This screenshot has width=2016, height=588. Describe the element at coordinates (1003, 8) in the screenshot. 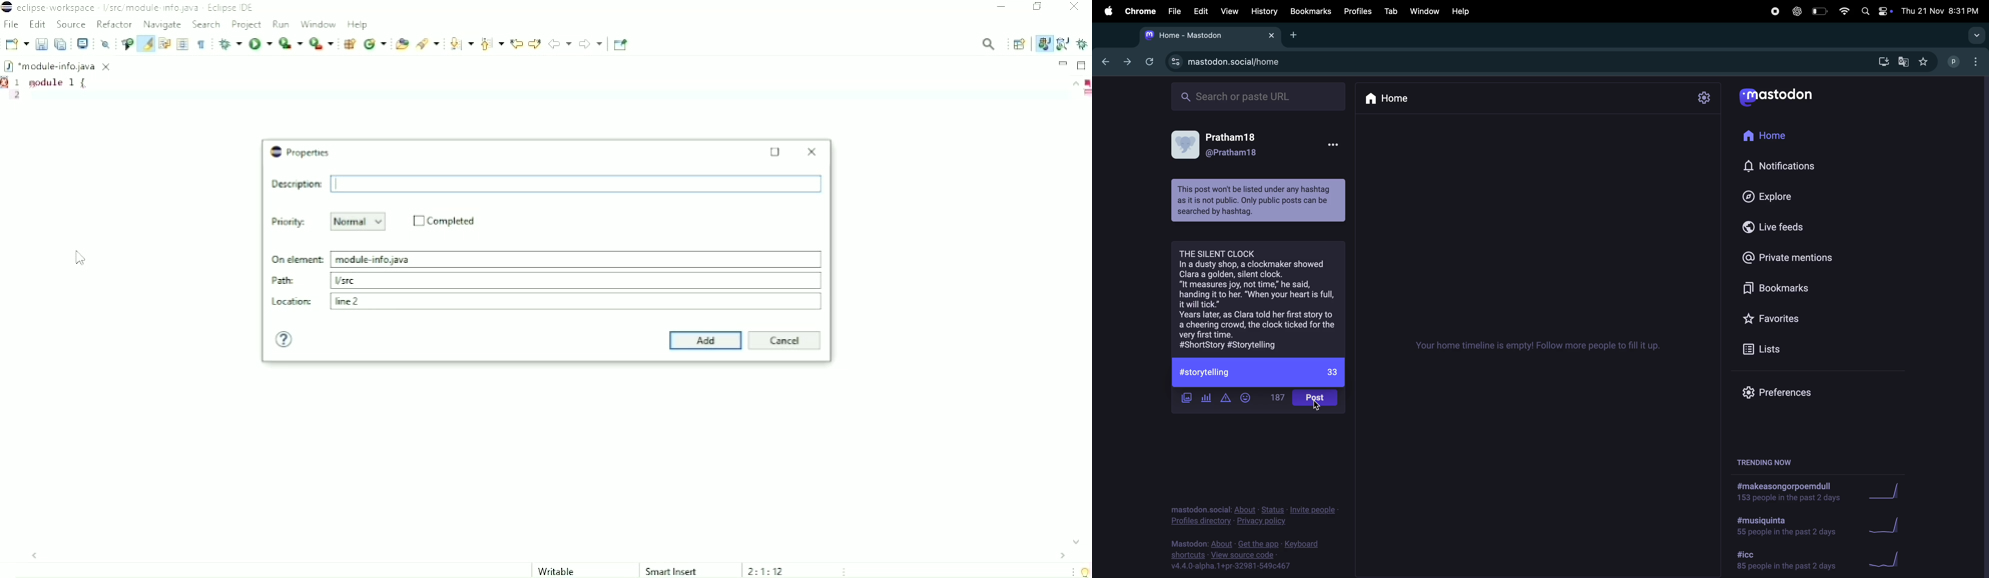

I see `Minimize` at that location.